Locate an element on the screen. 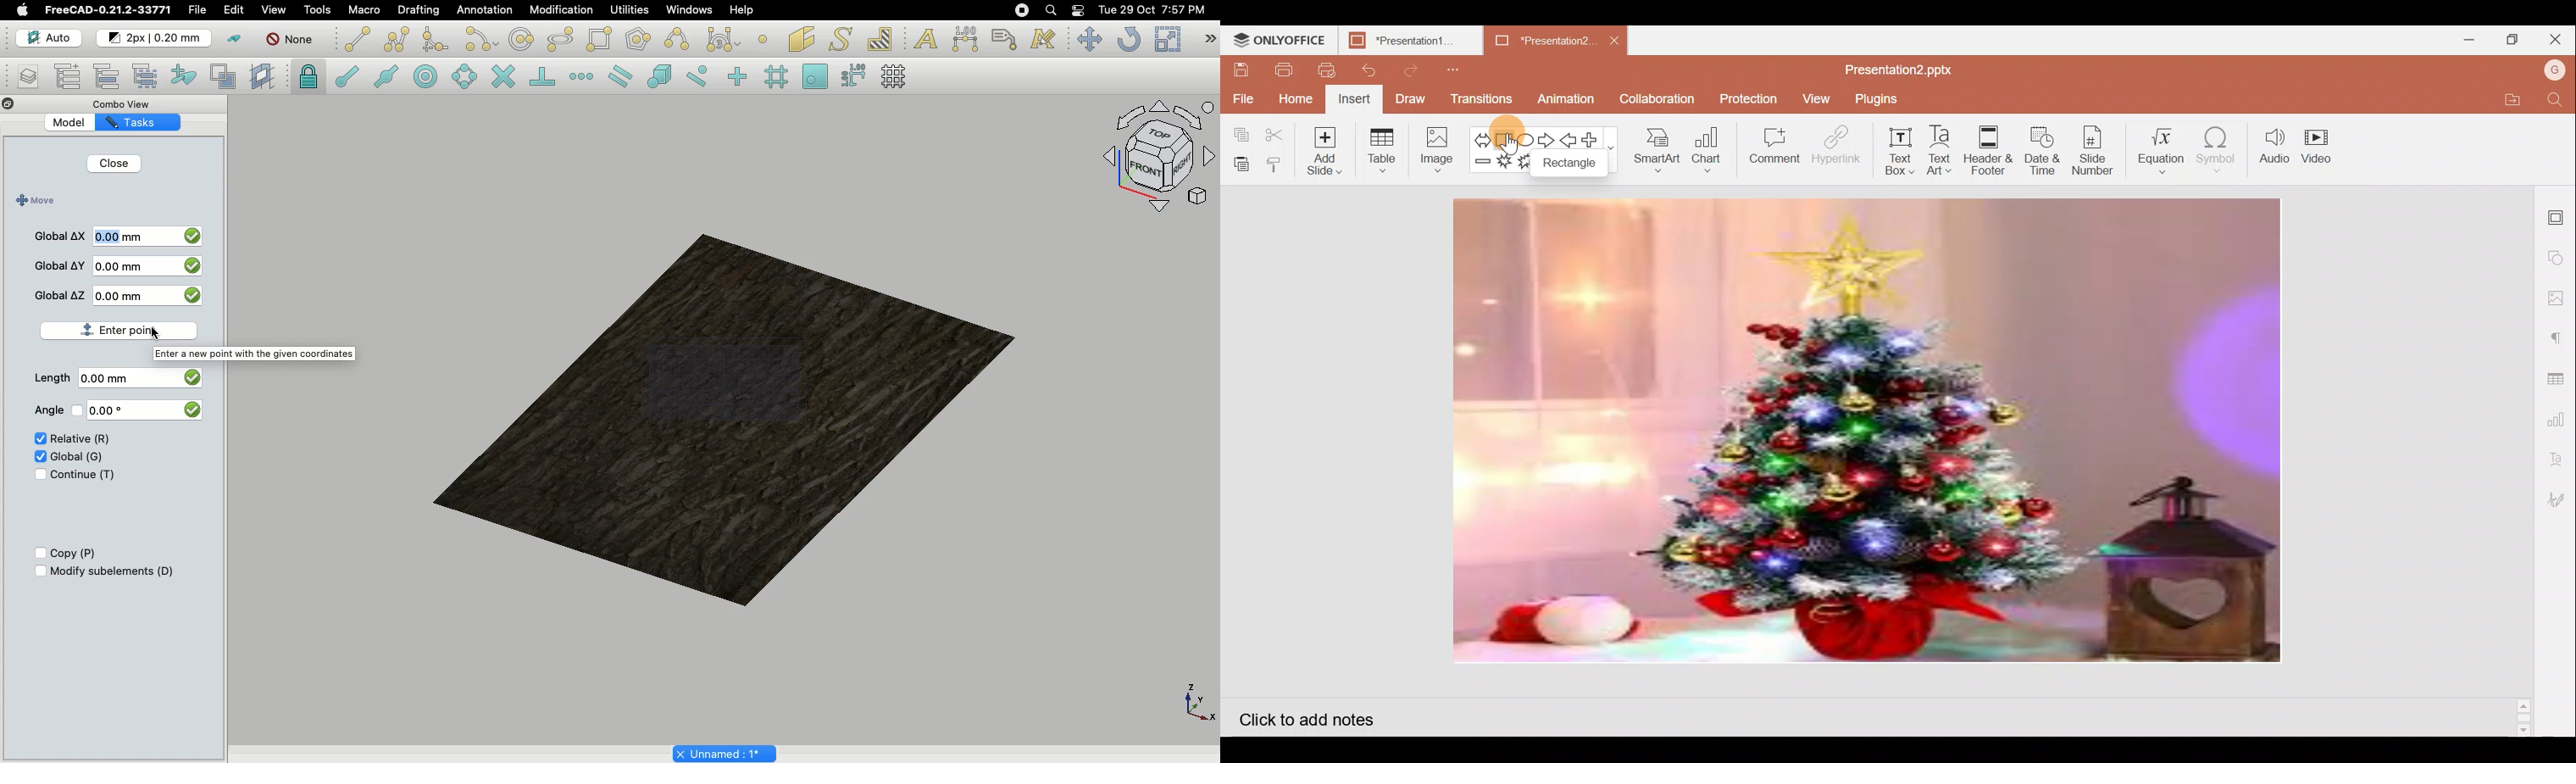 The height and width of the screenshot is (784, 2576). Comment is located at coordinates (1772, 146).